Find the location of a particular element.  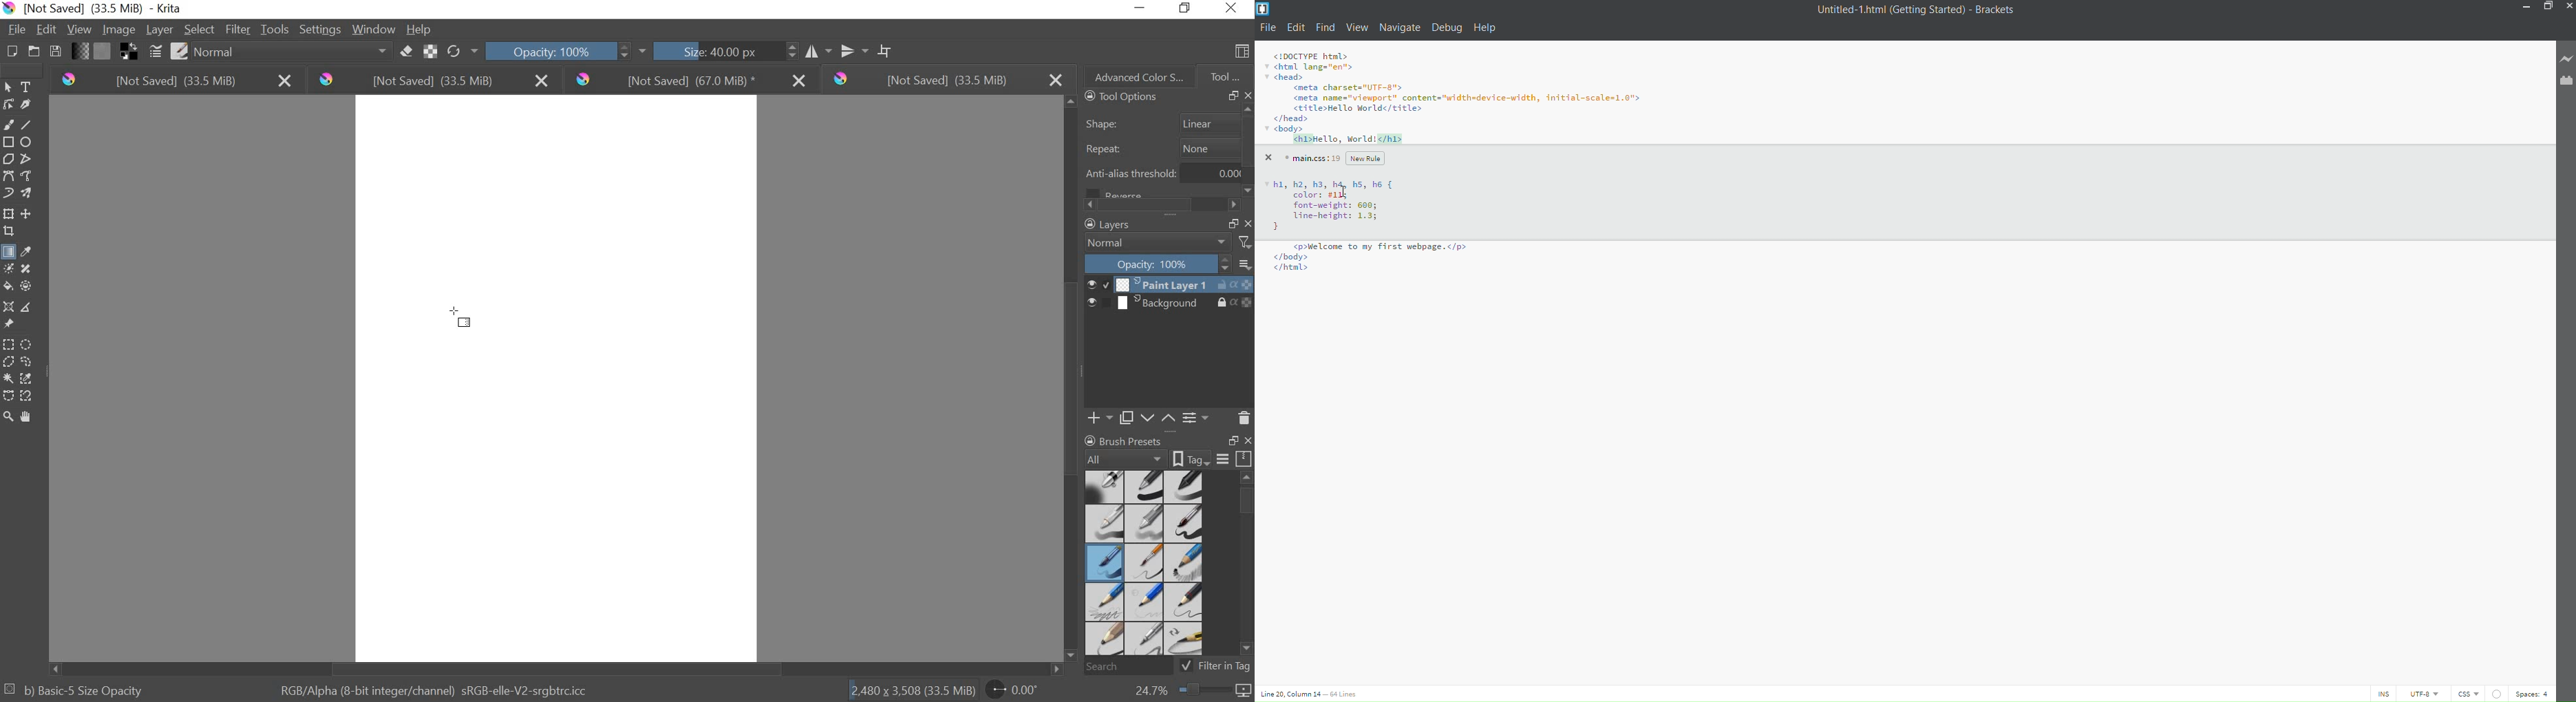

Code is located at coordinates (1337, 193).